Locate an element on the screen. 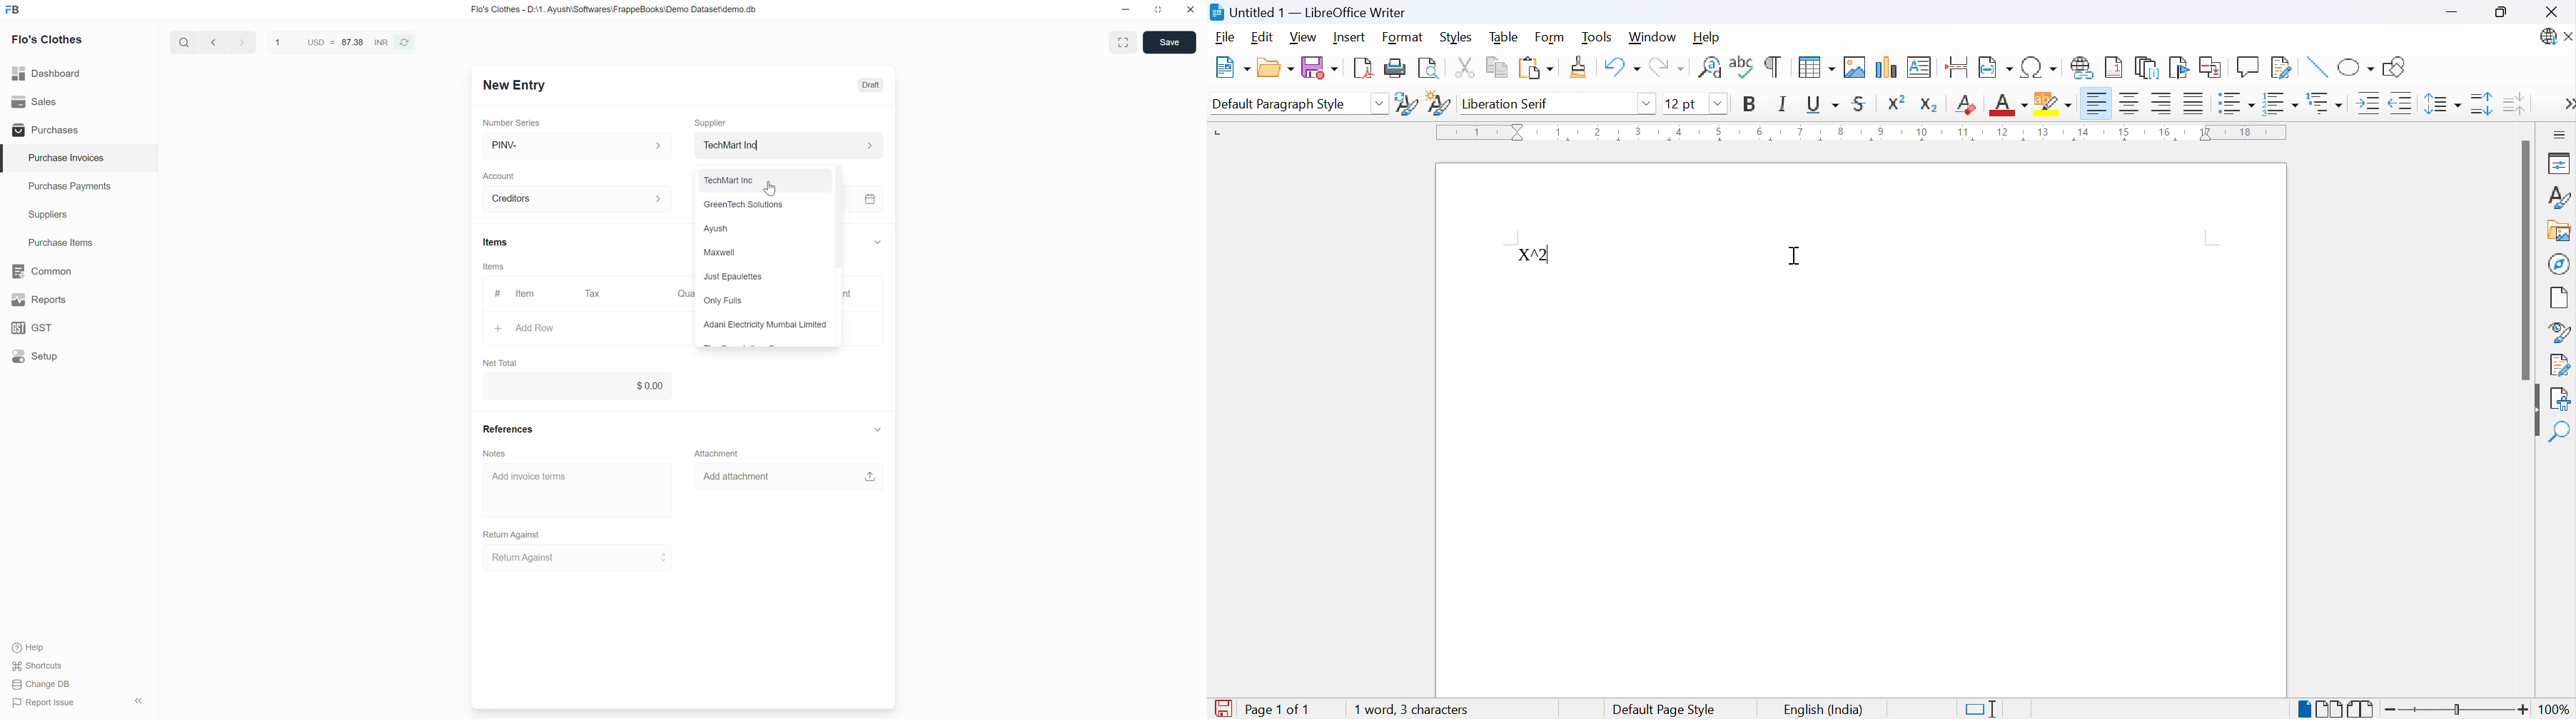 The image size is (2576, 728).  is located at coordinates (1717, 104).